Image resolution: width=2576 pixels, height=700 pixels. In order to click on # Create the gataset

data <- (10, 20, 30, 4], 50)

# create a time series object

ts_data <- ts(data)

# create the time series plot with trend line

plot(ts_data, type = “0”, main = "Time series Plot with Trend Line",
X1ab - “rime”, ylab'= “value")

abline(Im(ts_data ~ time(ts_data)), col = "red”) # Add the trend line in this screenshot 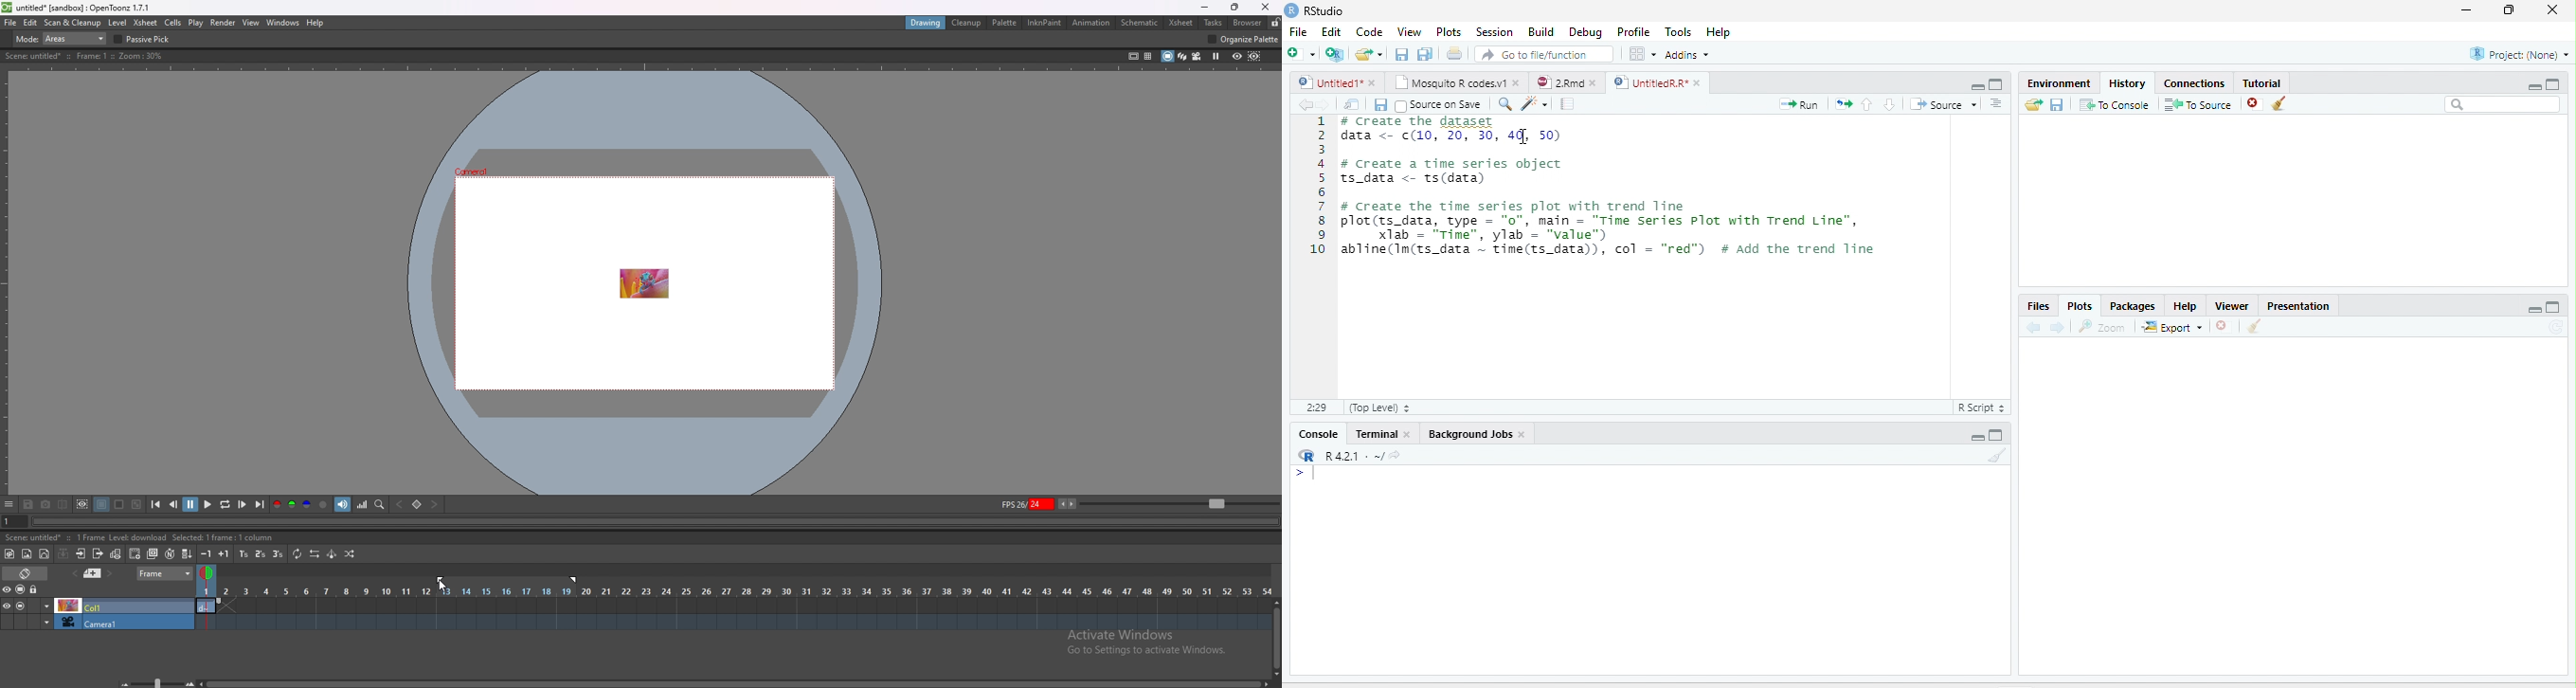, I will do `click(1611, 190)`.